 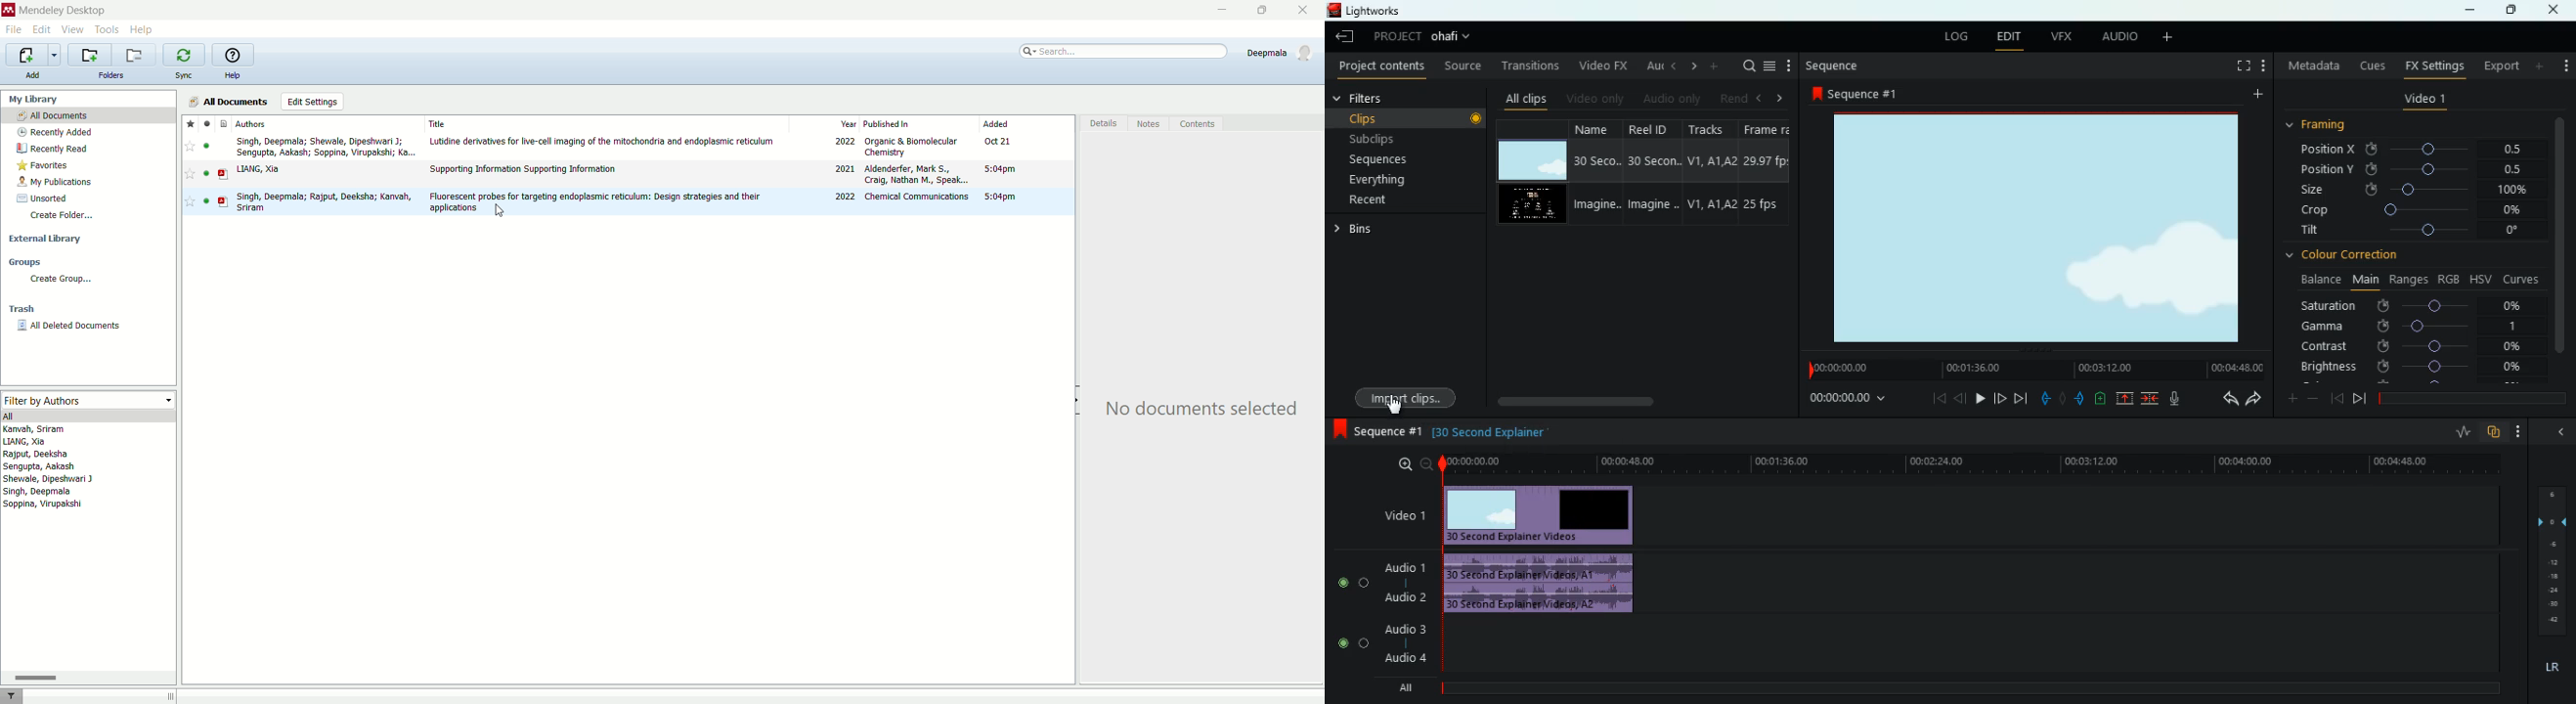 What do you see at coordinates (2418, 325) in the screenshot?
I see `gamma` at bounding box center [2418, 325].